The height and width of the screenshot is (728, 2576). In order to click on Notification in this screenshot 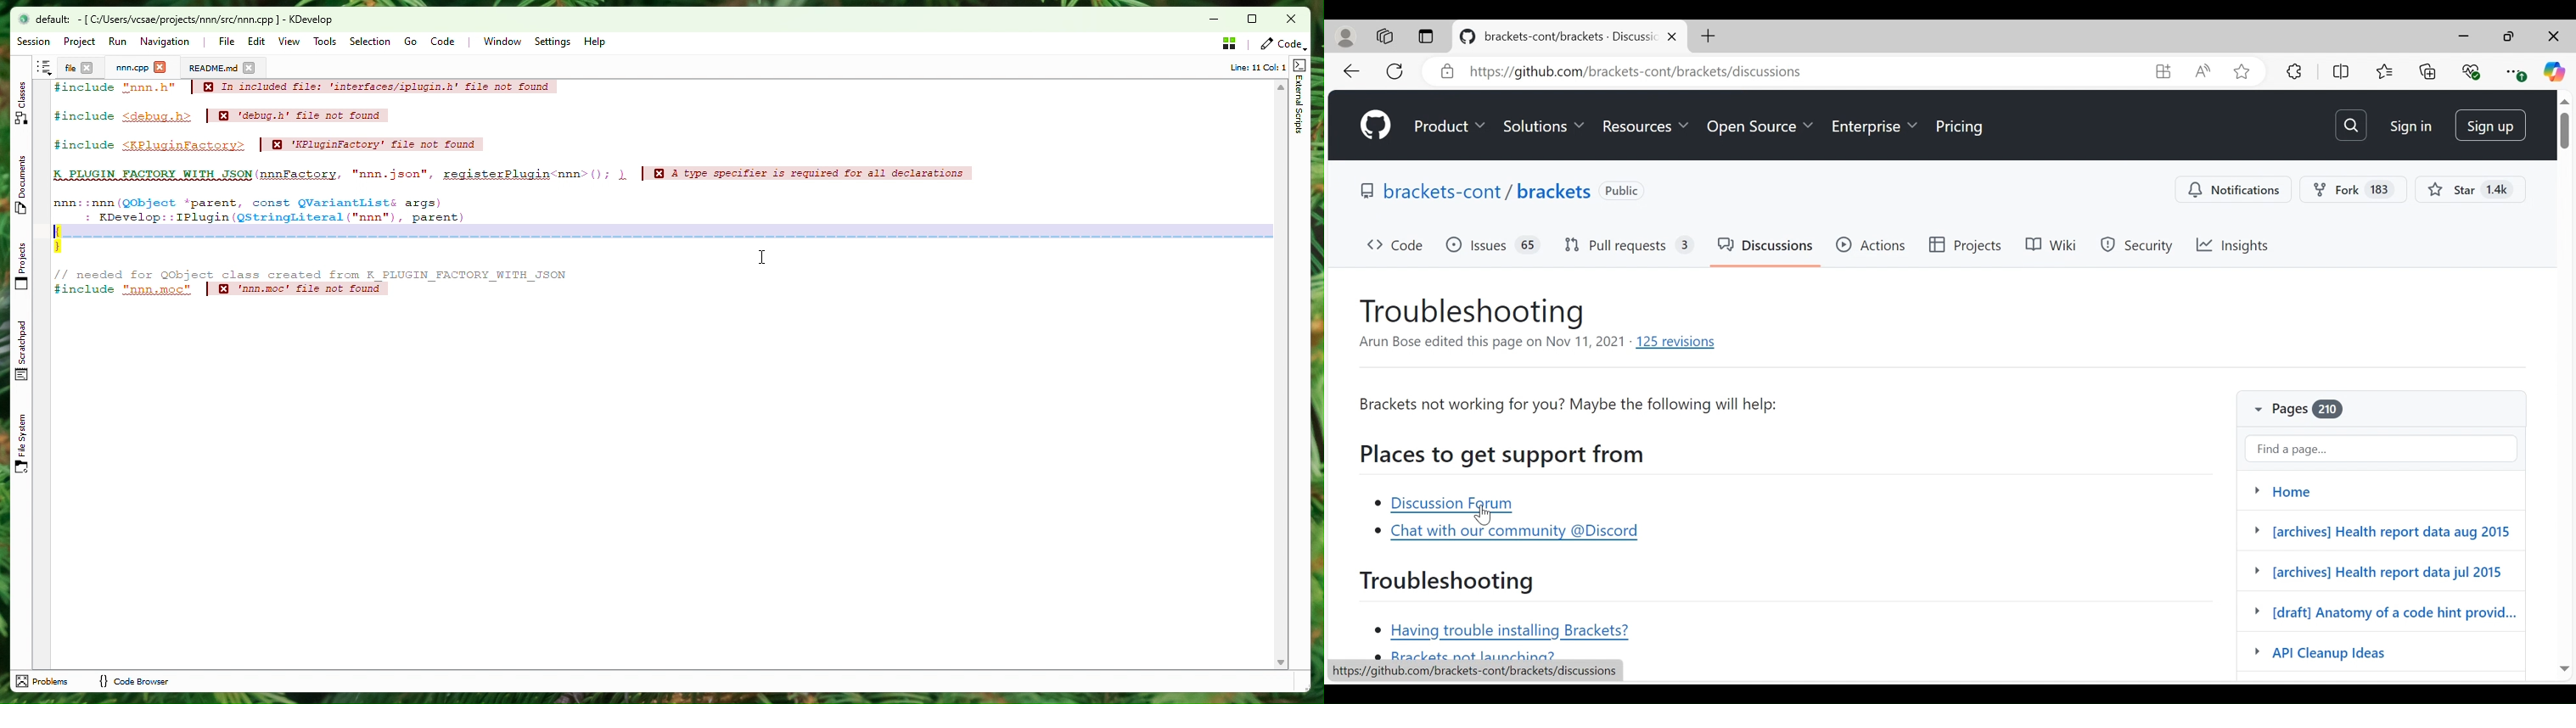, I will do `click(2235, 191)`.